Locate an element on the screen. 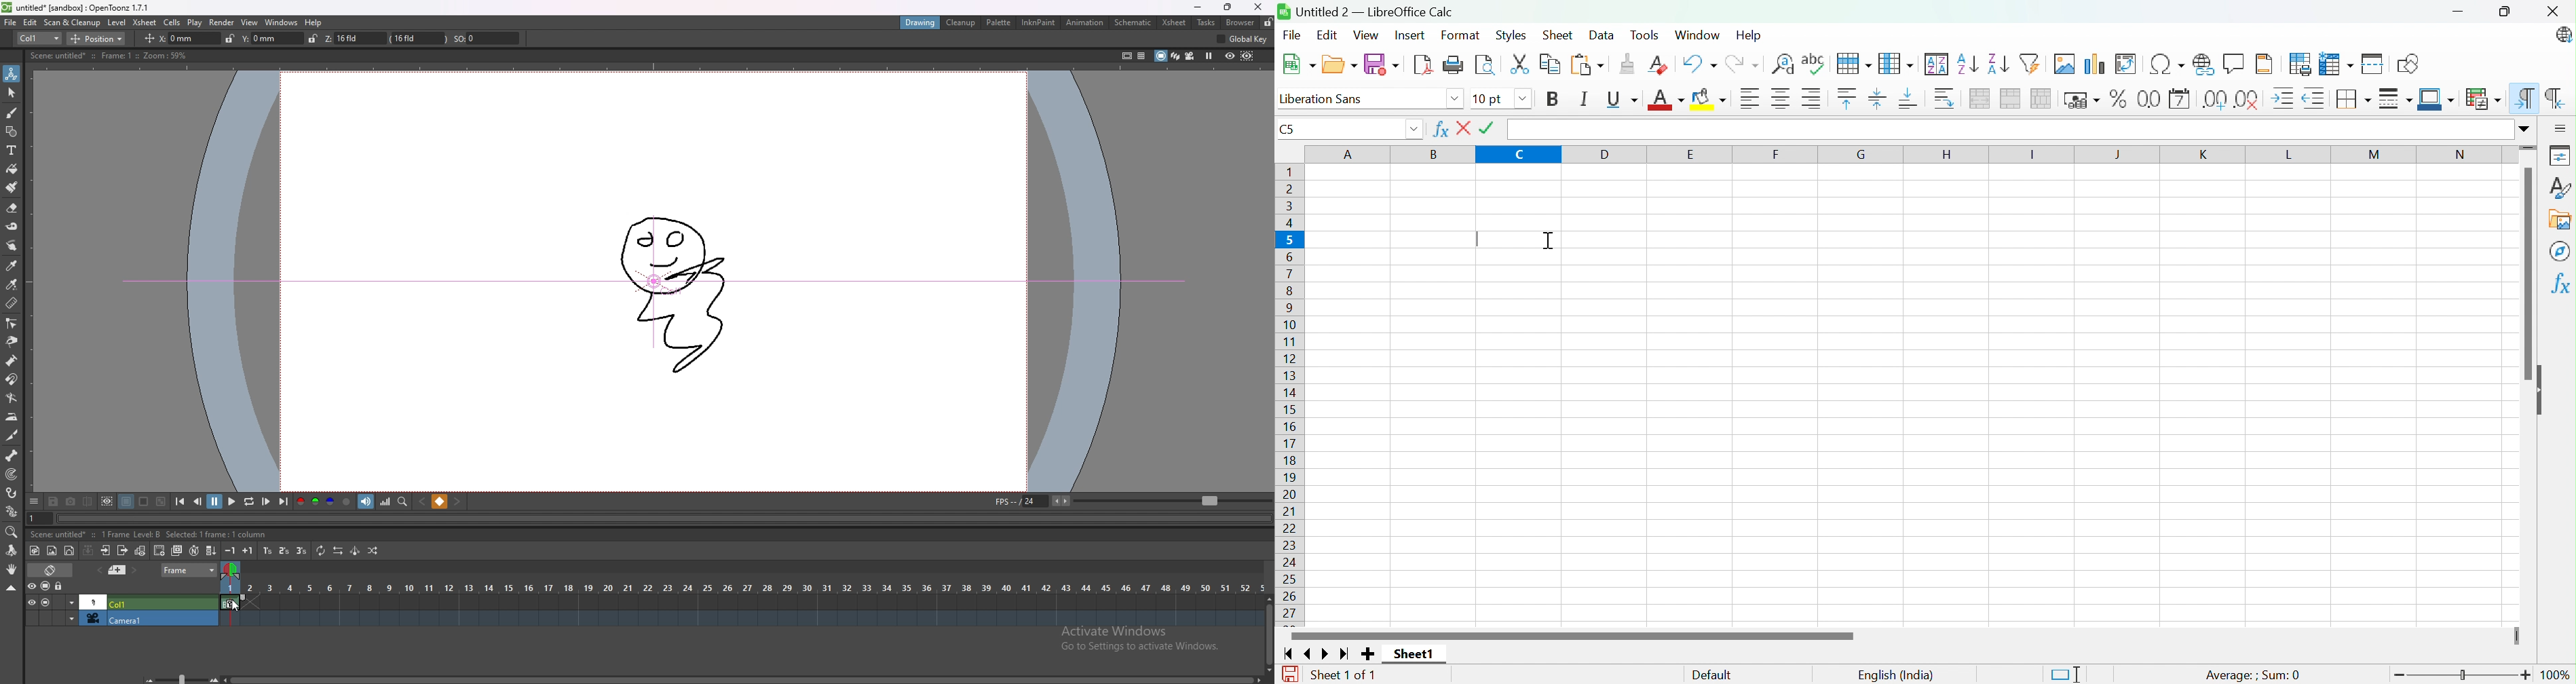 This screenshot has width=2576, height=700. pump is located at coordinates (11, 361).